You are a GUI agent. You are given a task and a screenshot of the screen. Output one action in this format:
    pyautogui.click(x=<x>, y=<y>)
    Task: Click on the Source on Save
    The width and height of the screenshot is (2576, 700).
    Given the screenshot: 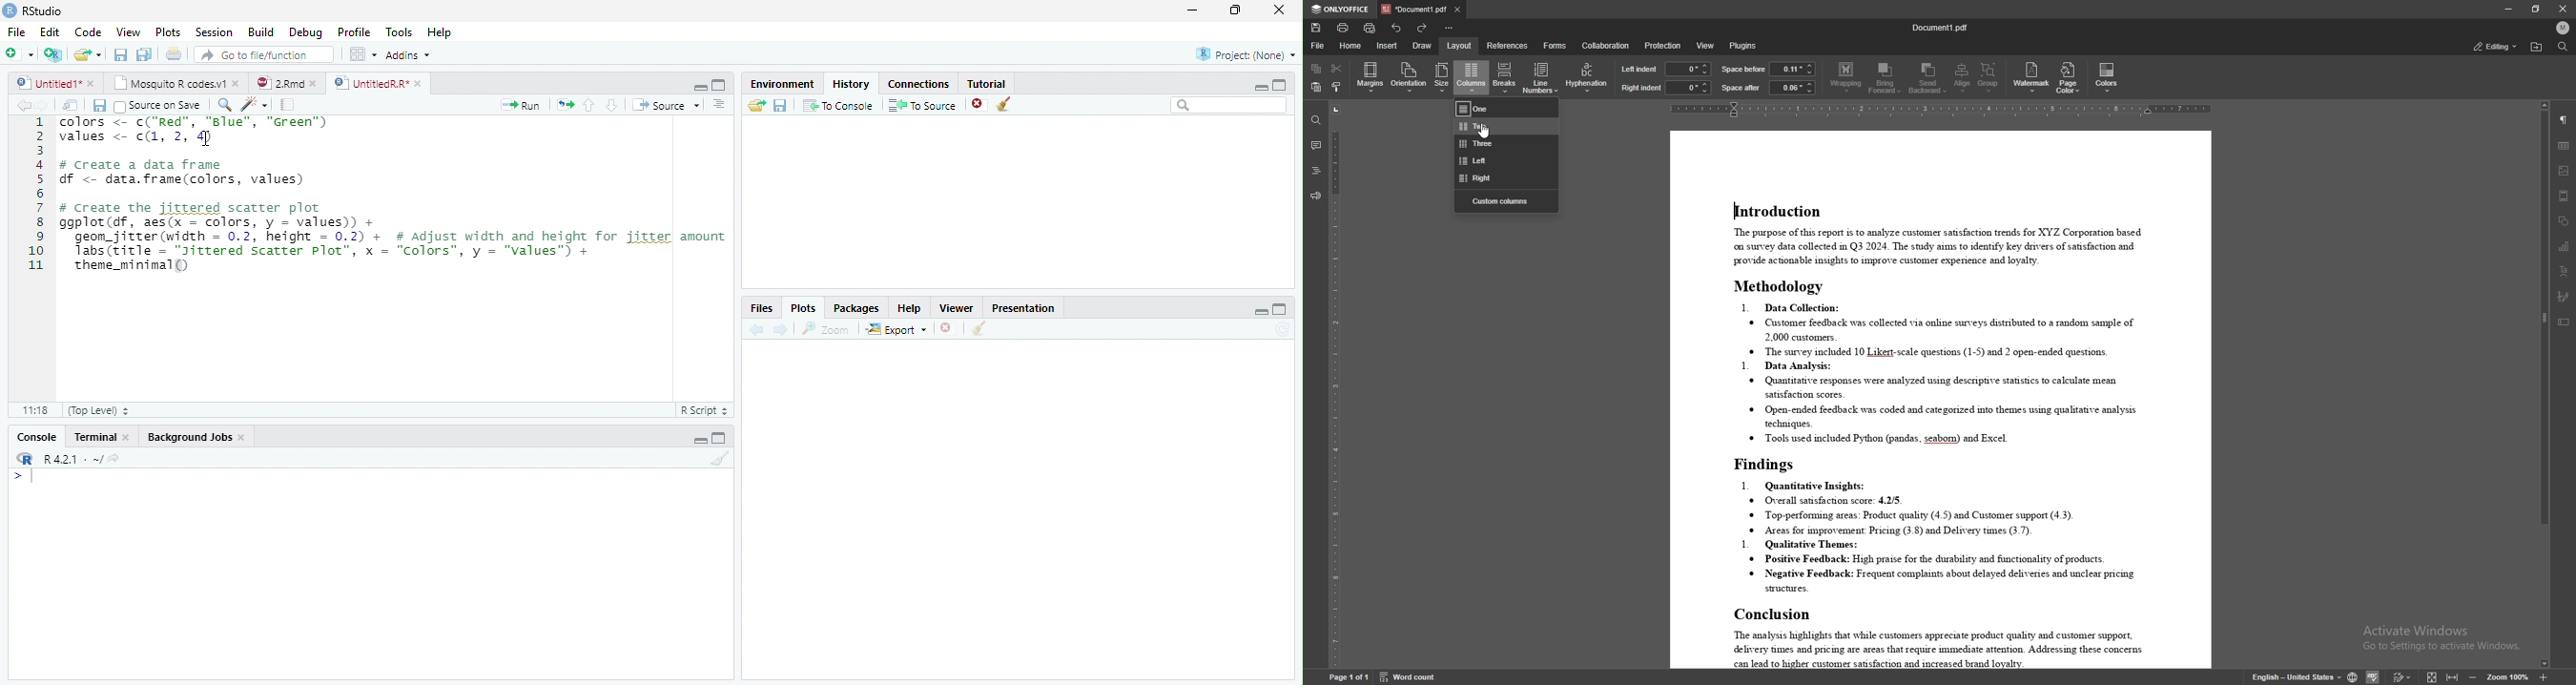 What is the action you would take?
    pyautogui.click(x=159, y=106)
    